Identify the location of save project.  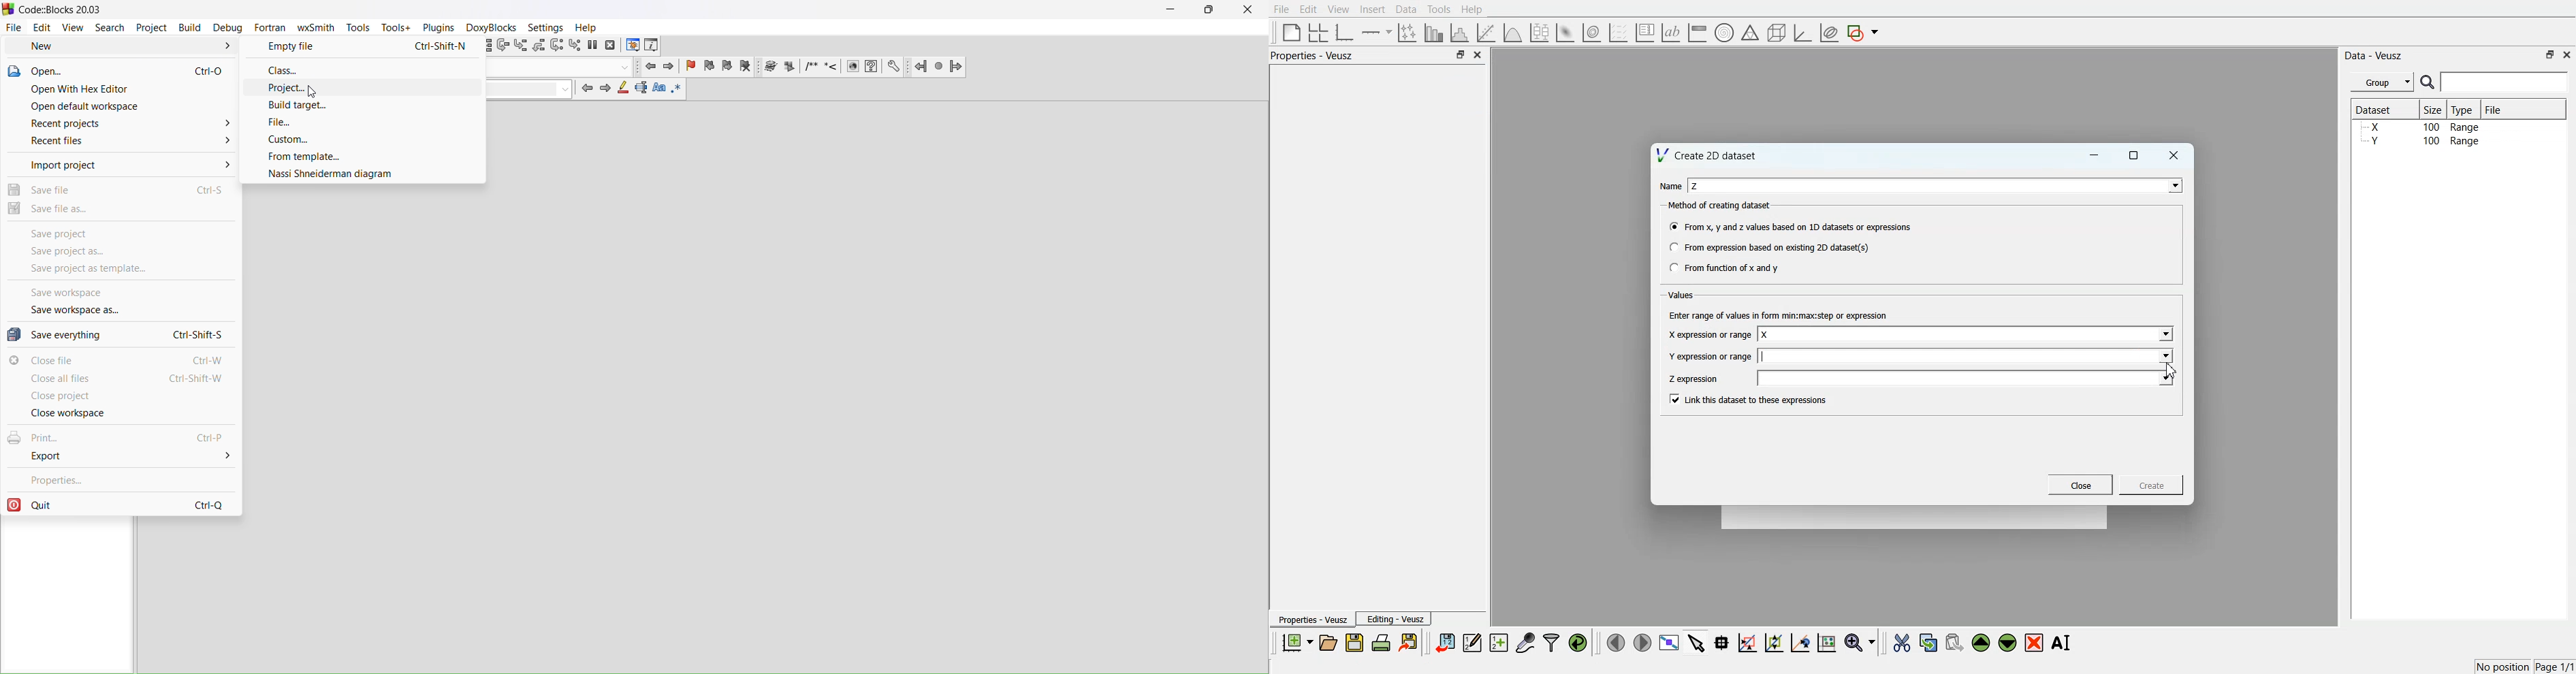
(122, 231).